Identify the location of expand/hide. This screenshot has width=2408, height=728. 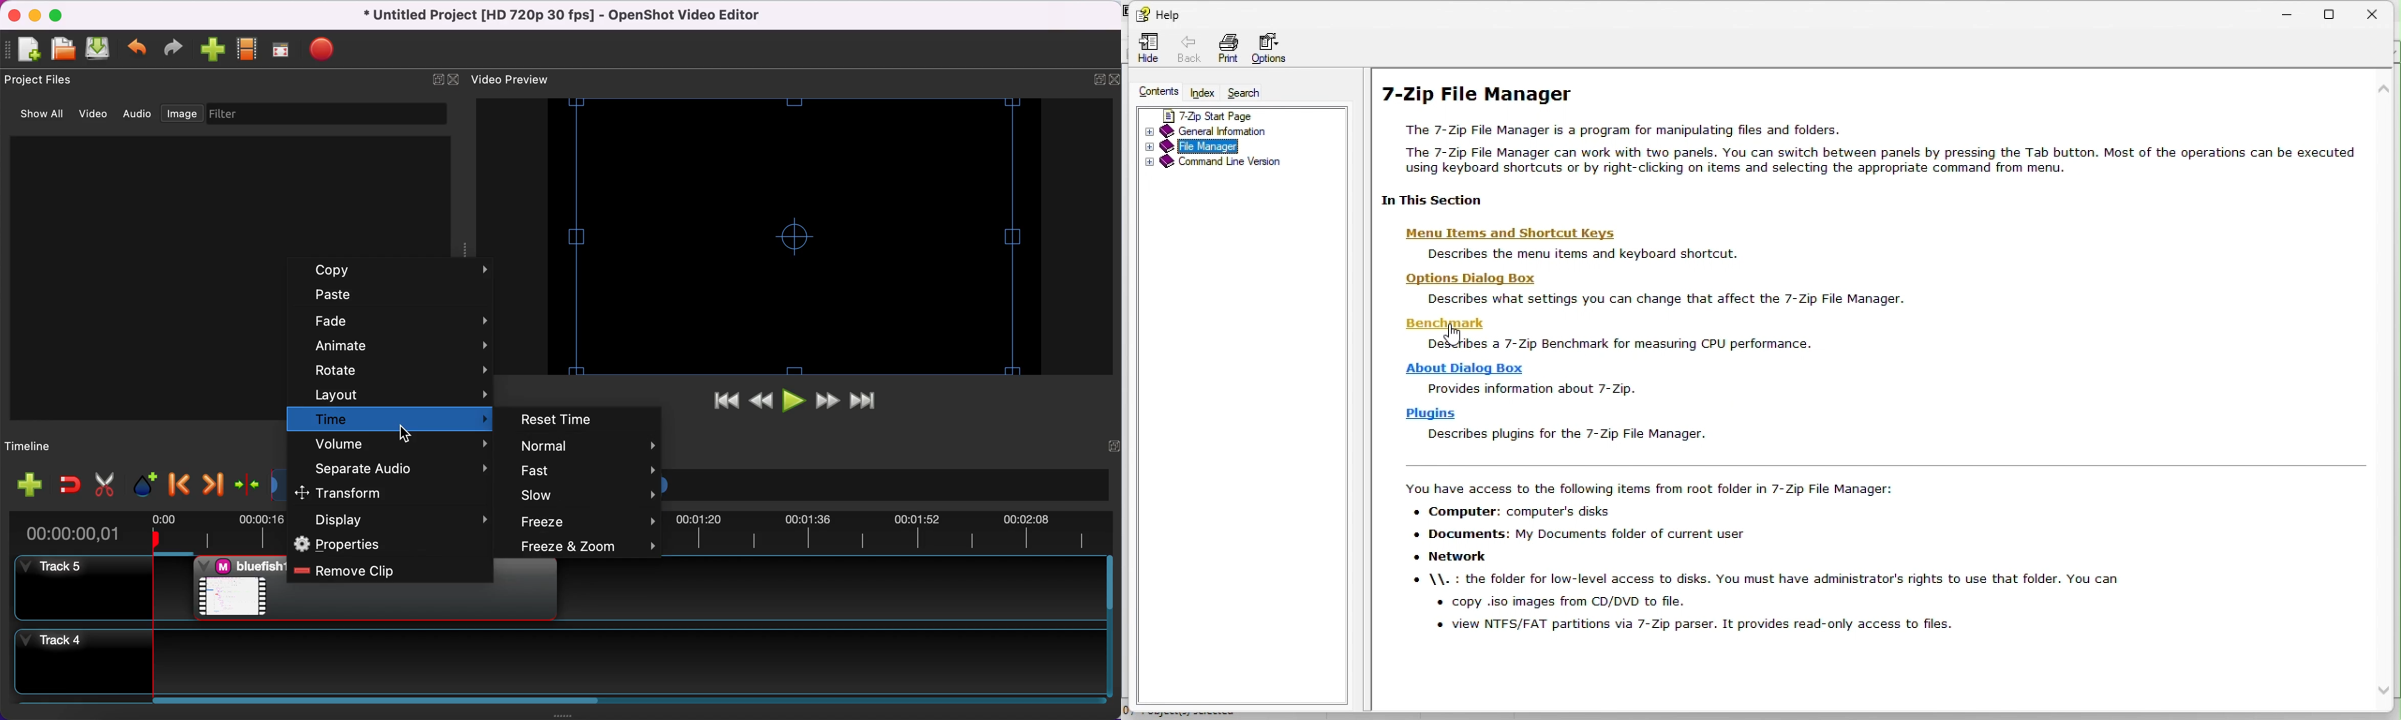
(1089, 80).